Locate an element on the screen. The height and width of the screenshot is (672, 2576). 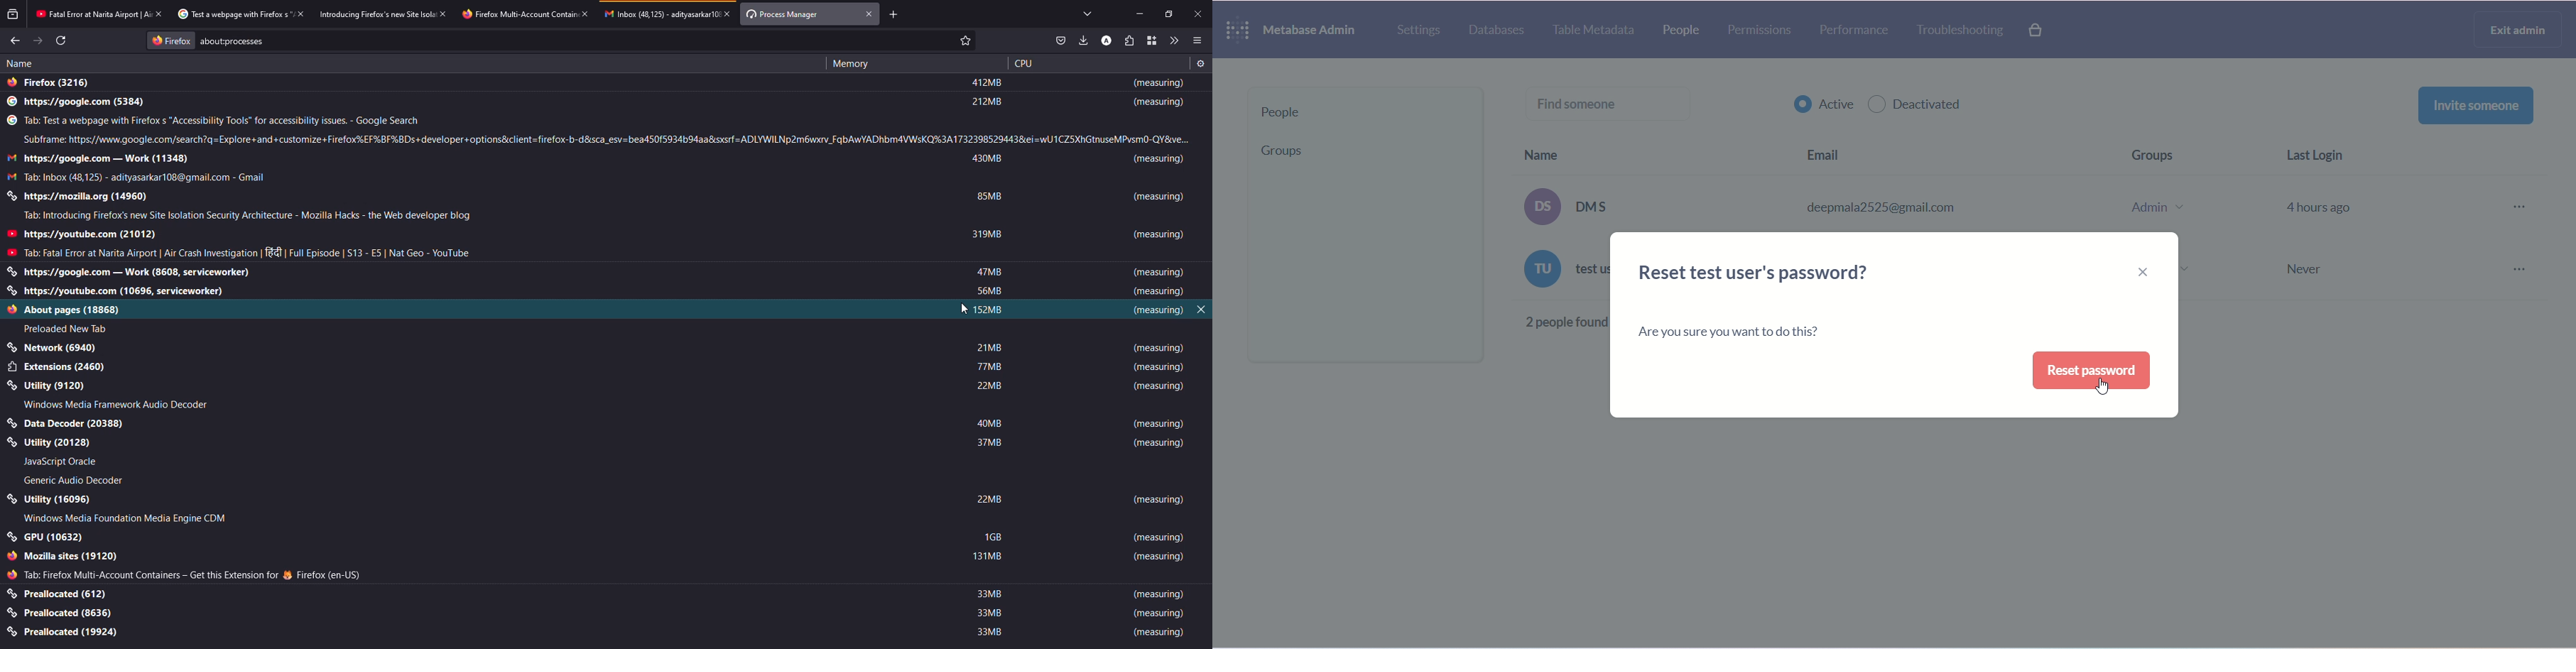
21 mb is located at coordinates (989, 347).